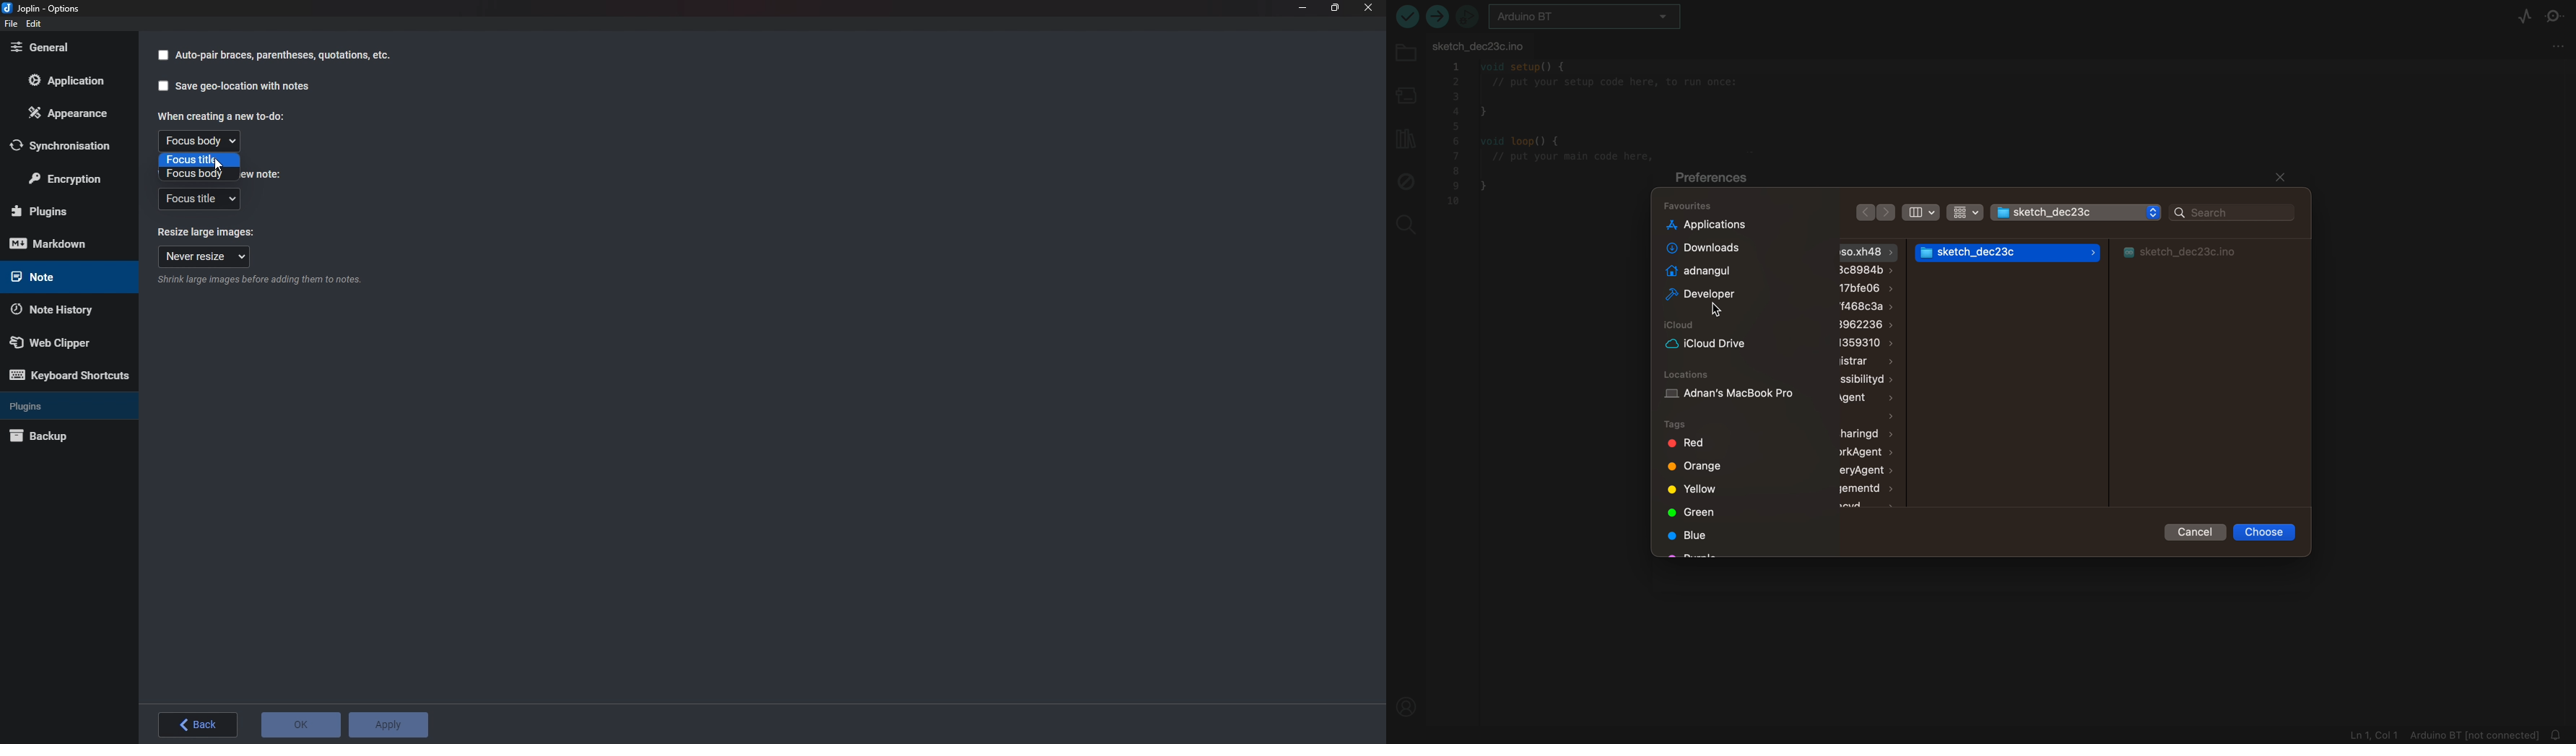 This screenshot has height=756, width=2576. Describe the element at coordinates (11, 25) in the screenshot. I see `File` at that location.